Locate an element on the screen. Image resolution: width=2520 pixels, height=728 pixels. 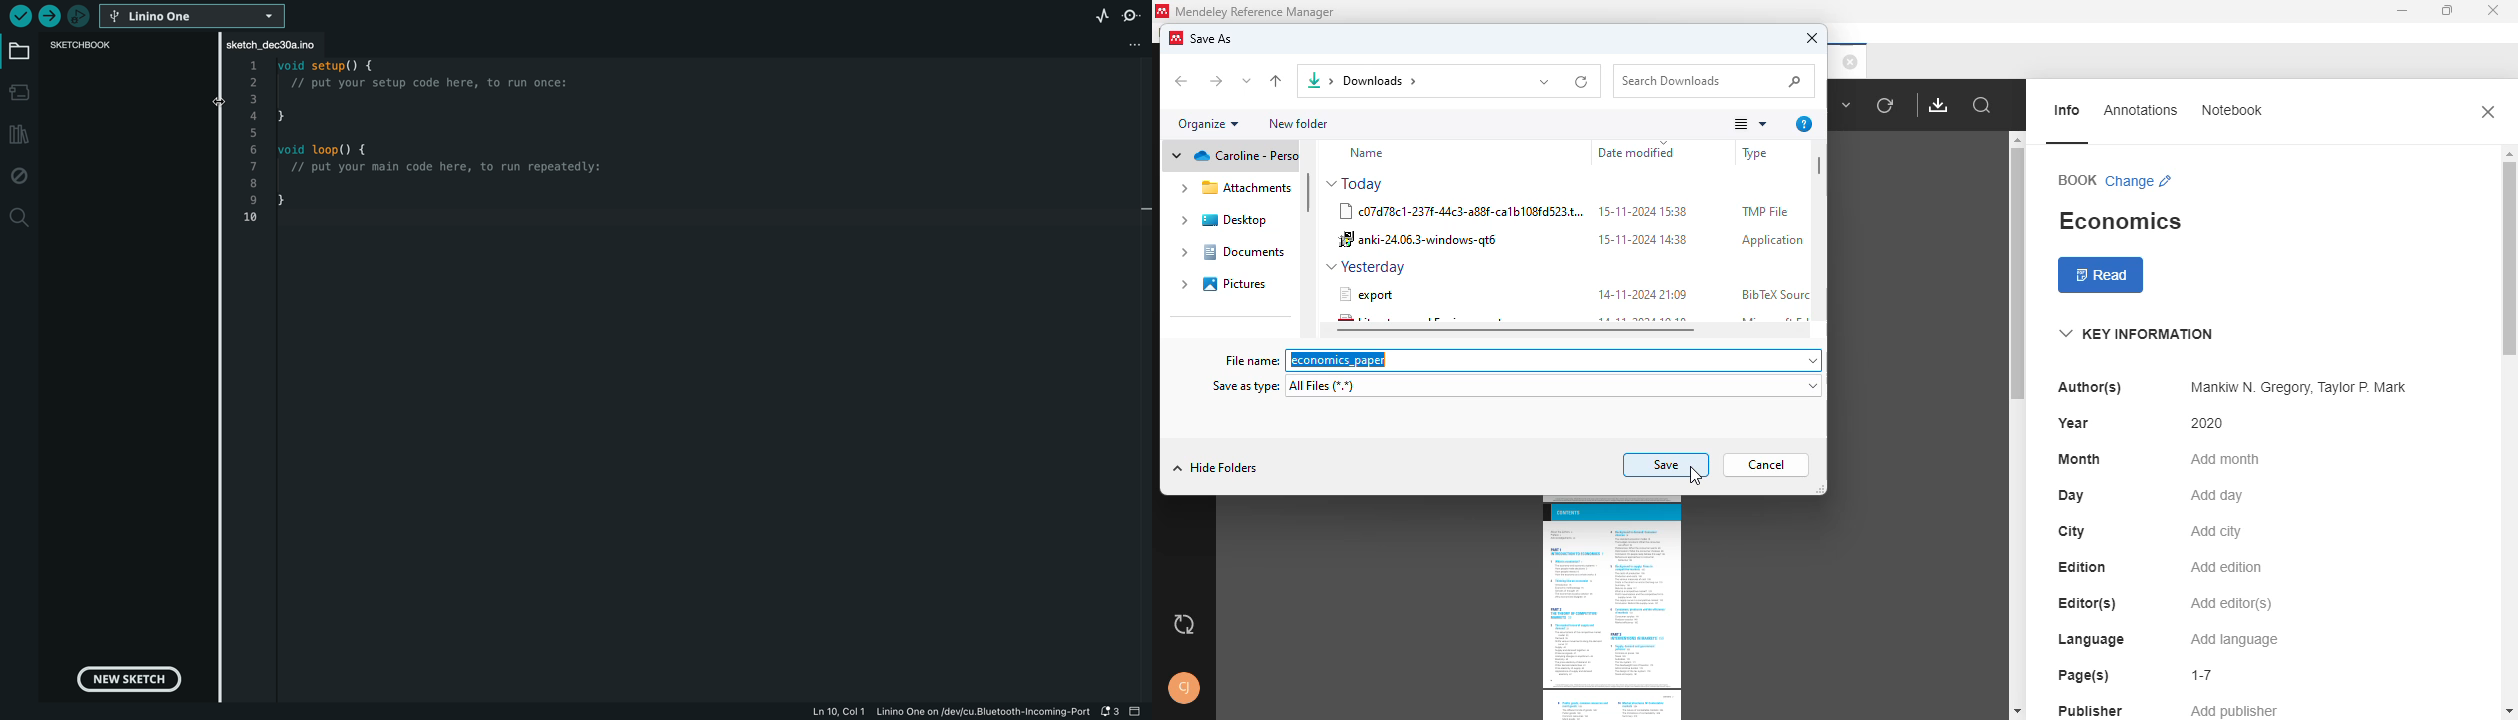
file name: is located at coordinates (1250, 359).